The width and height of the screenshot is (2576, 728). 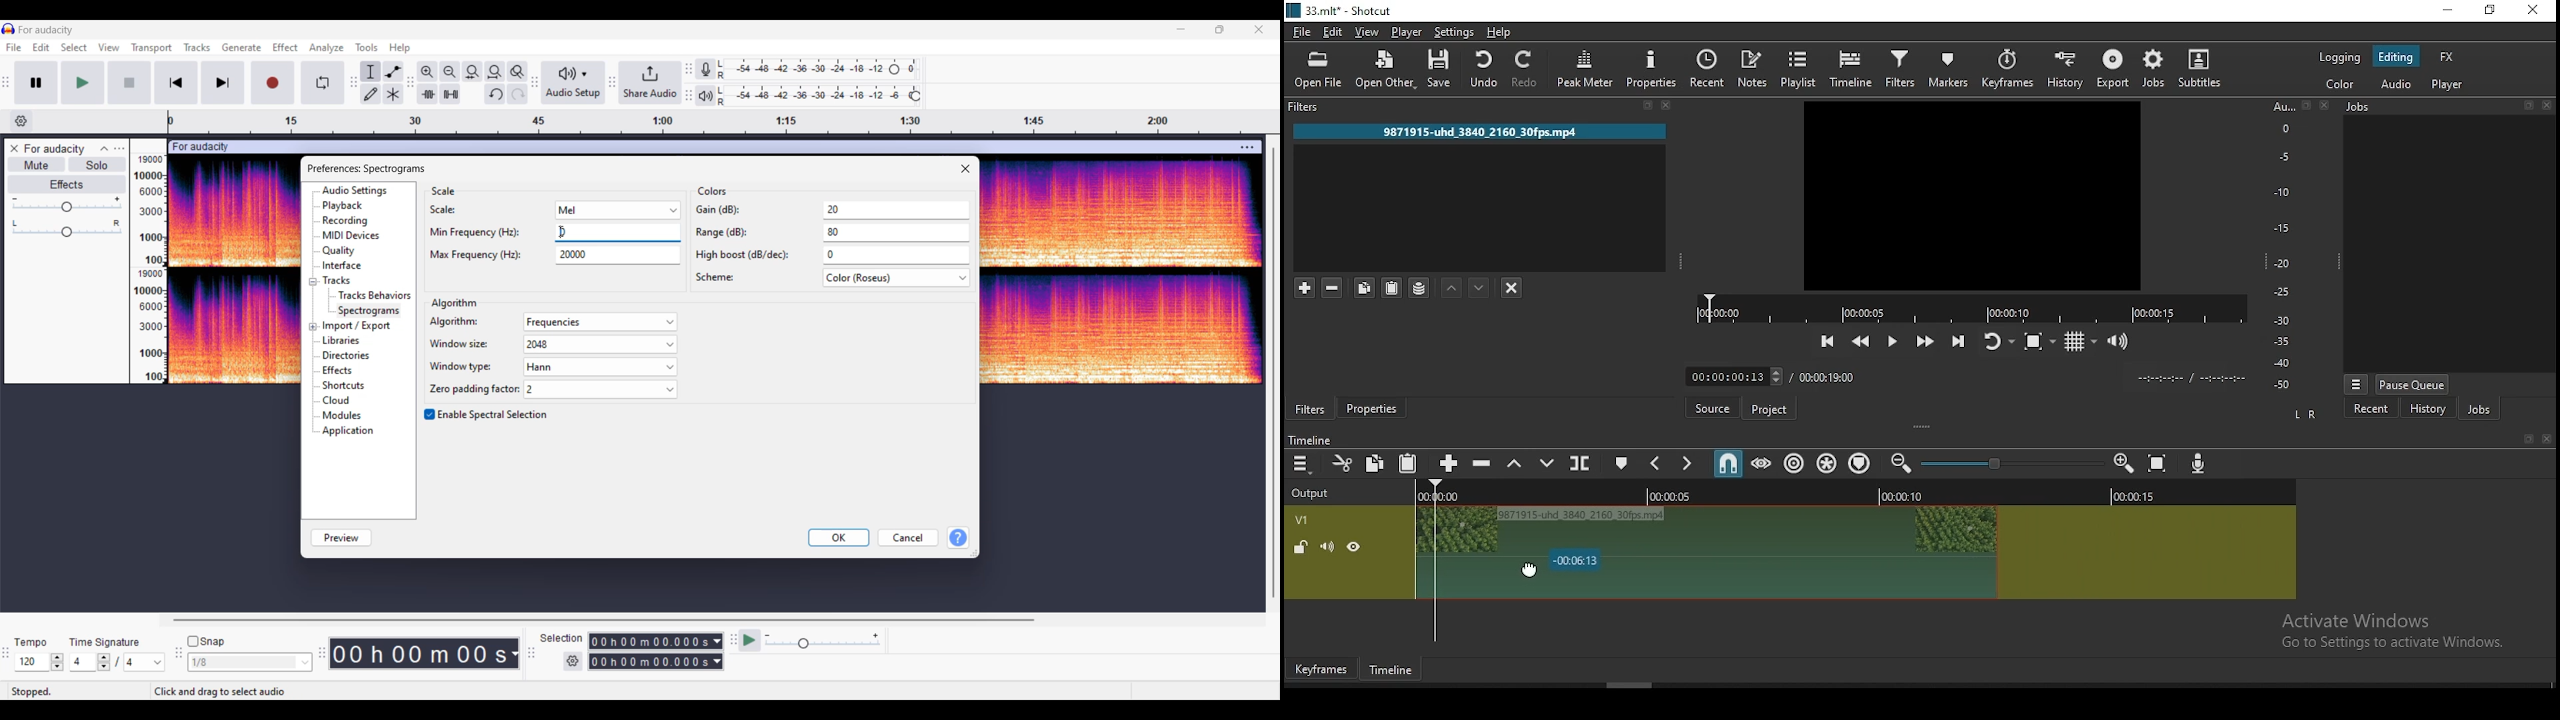 What do you see at coordinates (1314, 106) in the screenshot?
I see `filters` at bounding box center [1314, 106].